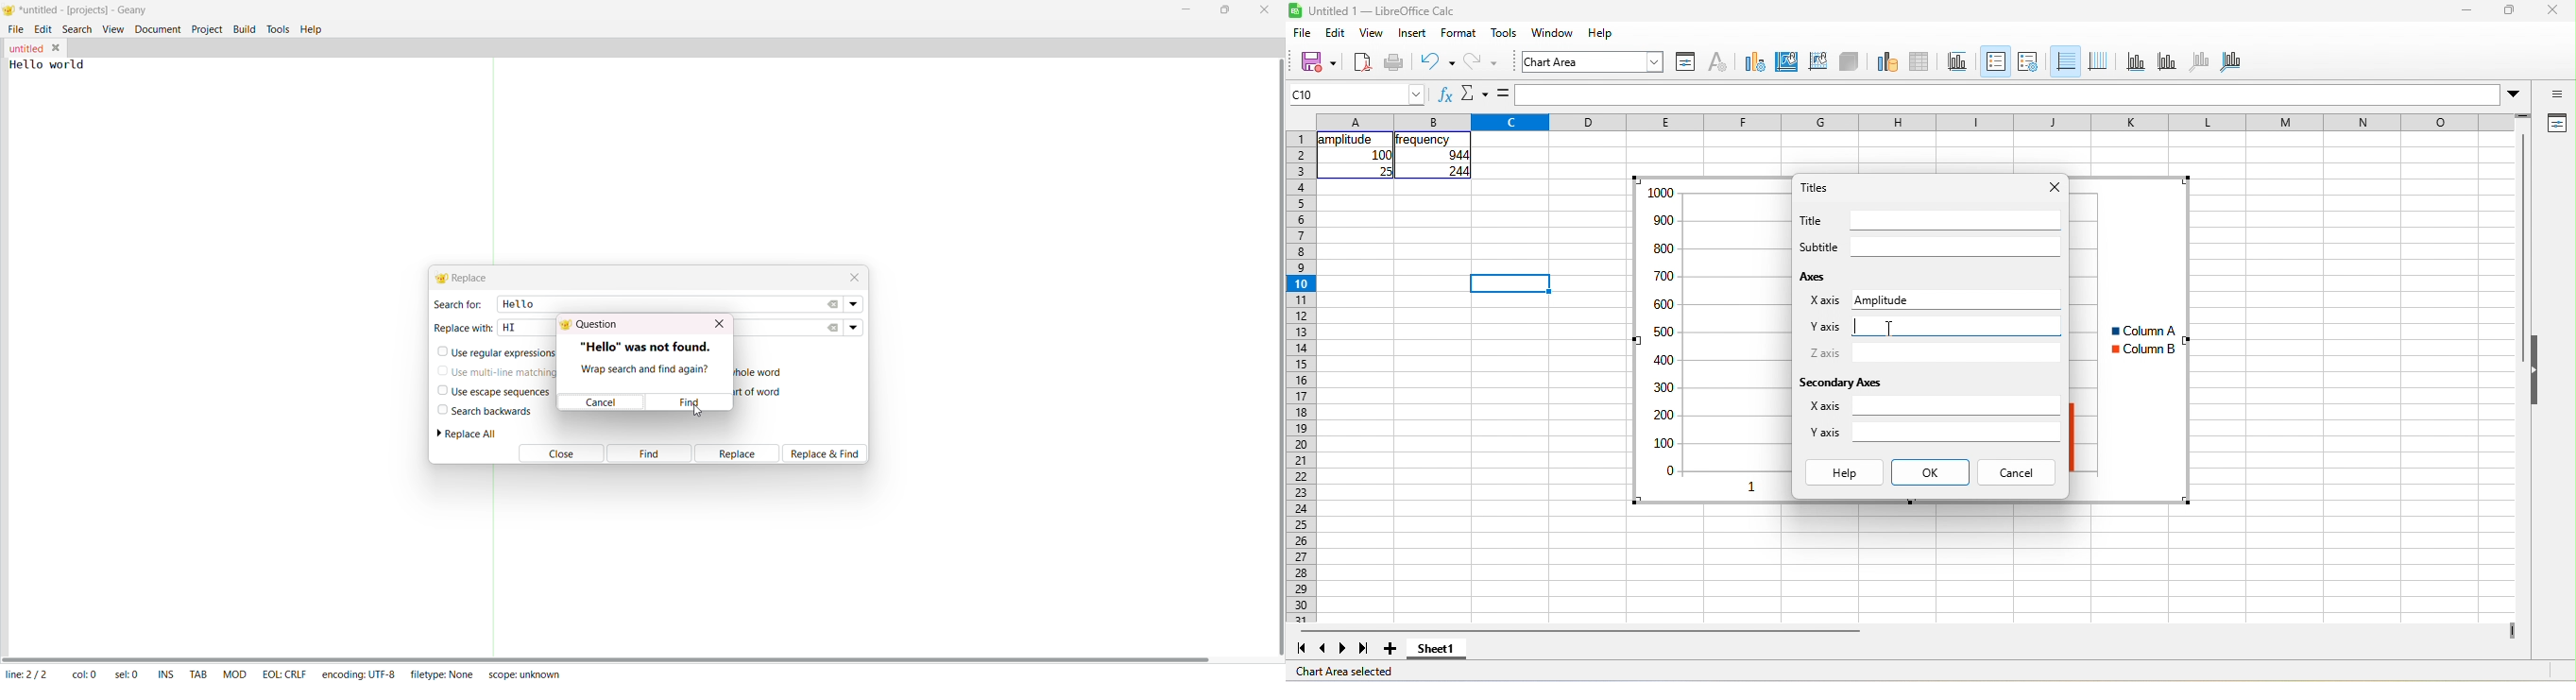 This screenshot has width=2576, height=700. What do you see at coordinates (1364, 649) in the screenshot?
I see `last sheet` at bounding box center [1364, 649].